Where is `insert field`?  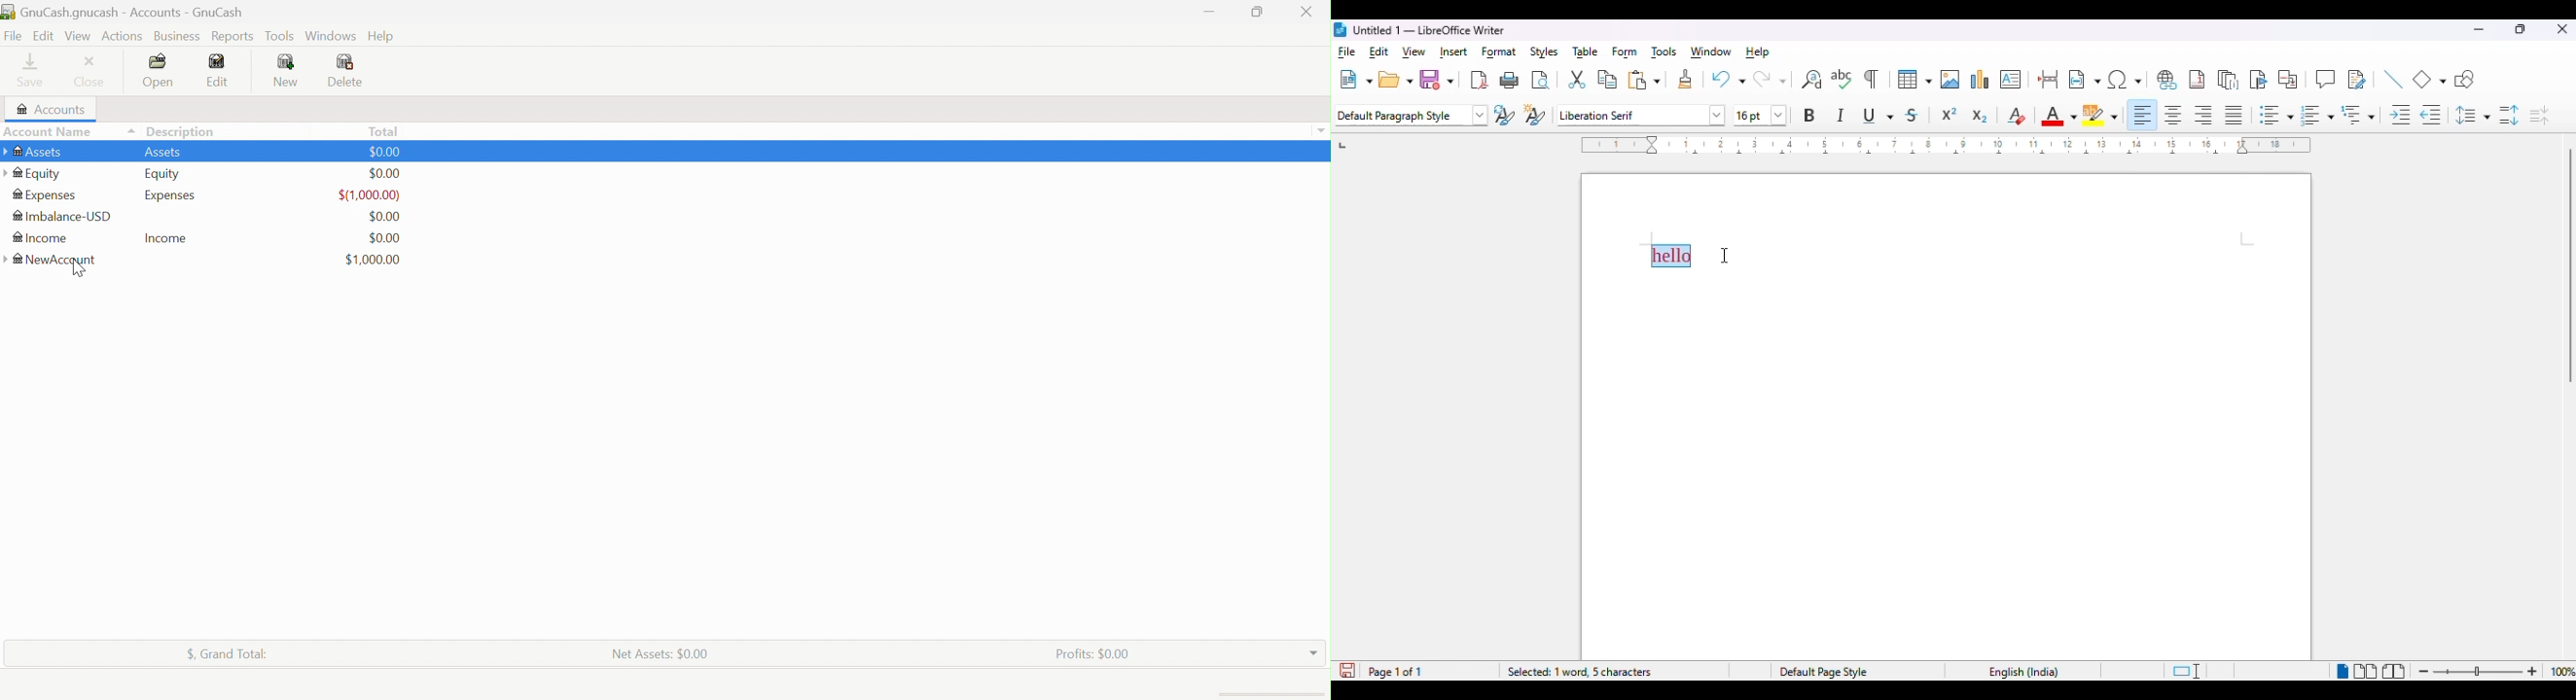 insert field is located at coordinates (2085, 80).